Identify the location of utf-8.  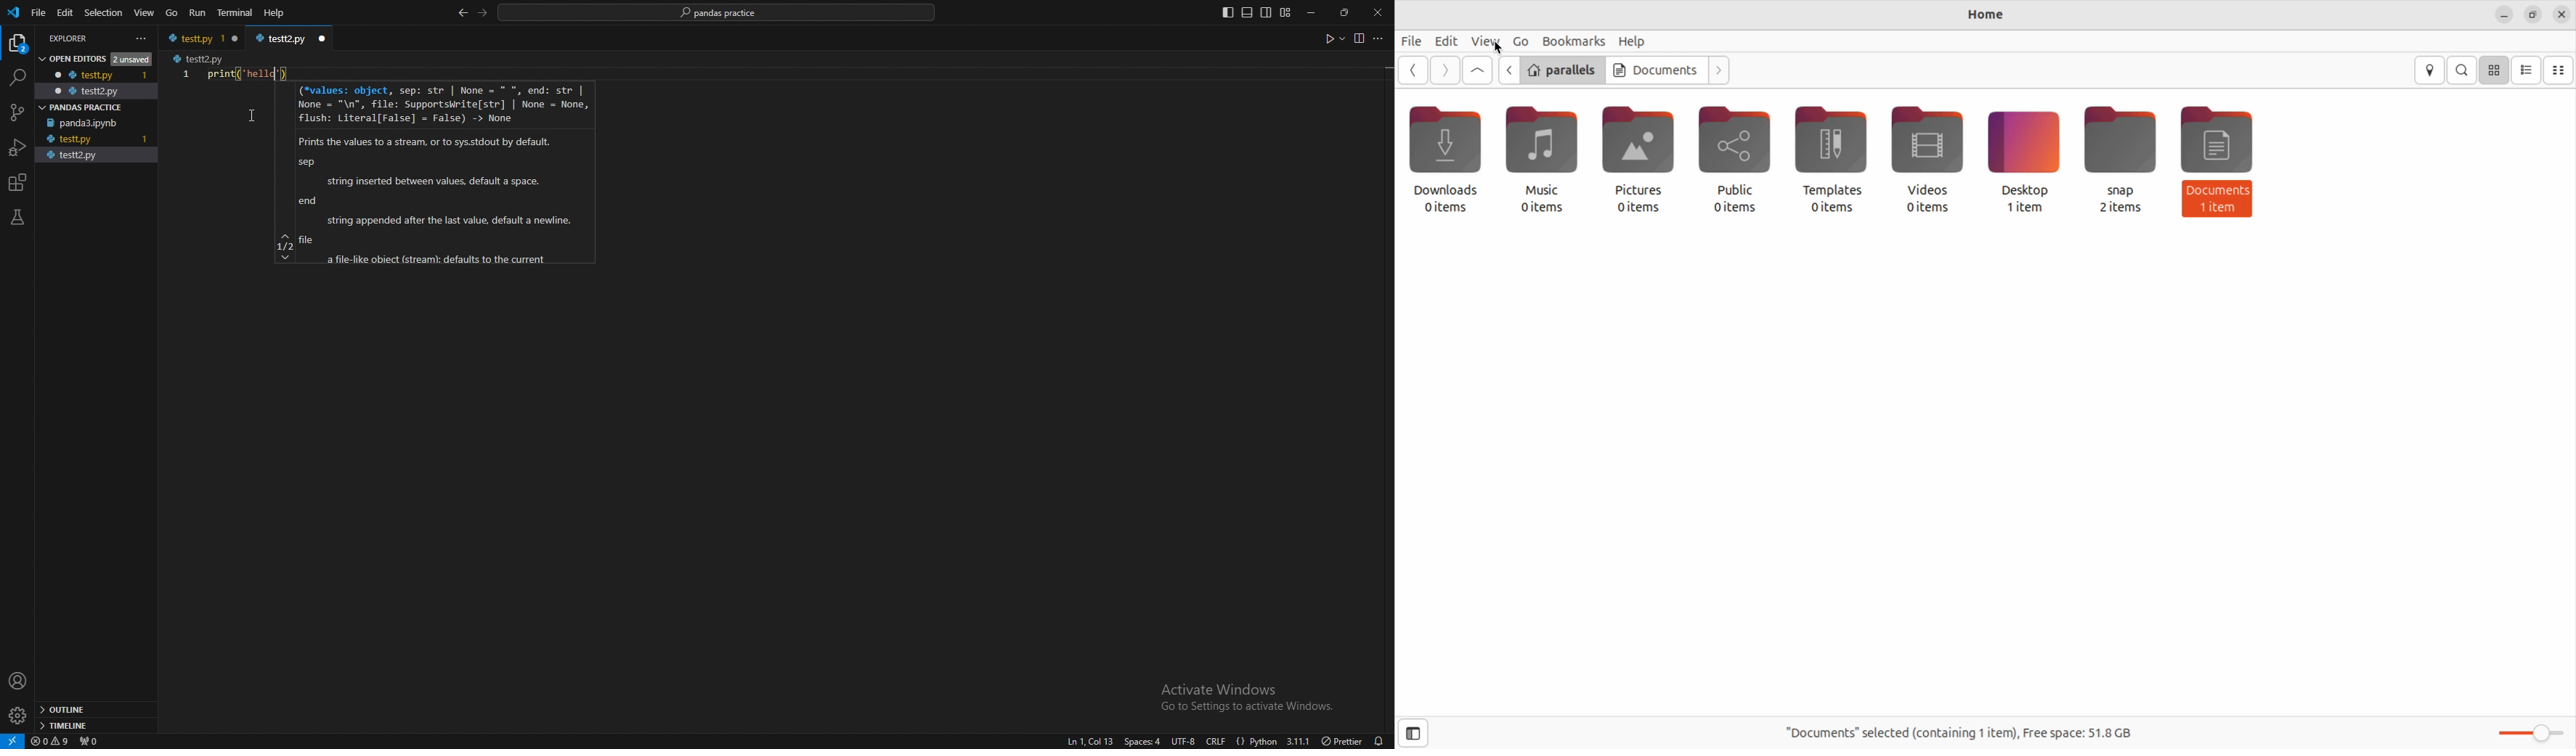
(1181, 741).